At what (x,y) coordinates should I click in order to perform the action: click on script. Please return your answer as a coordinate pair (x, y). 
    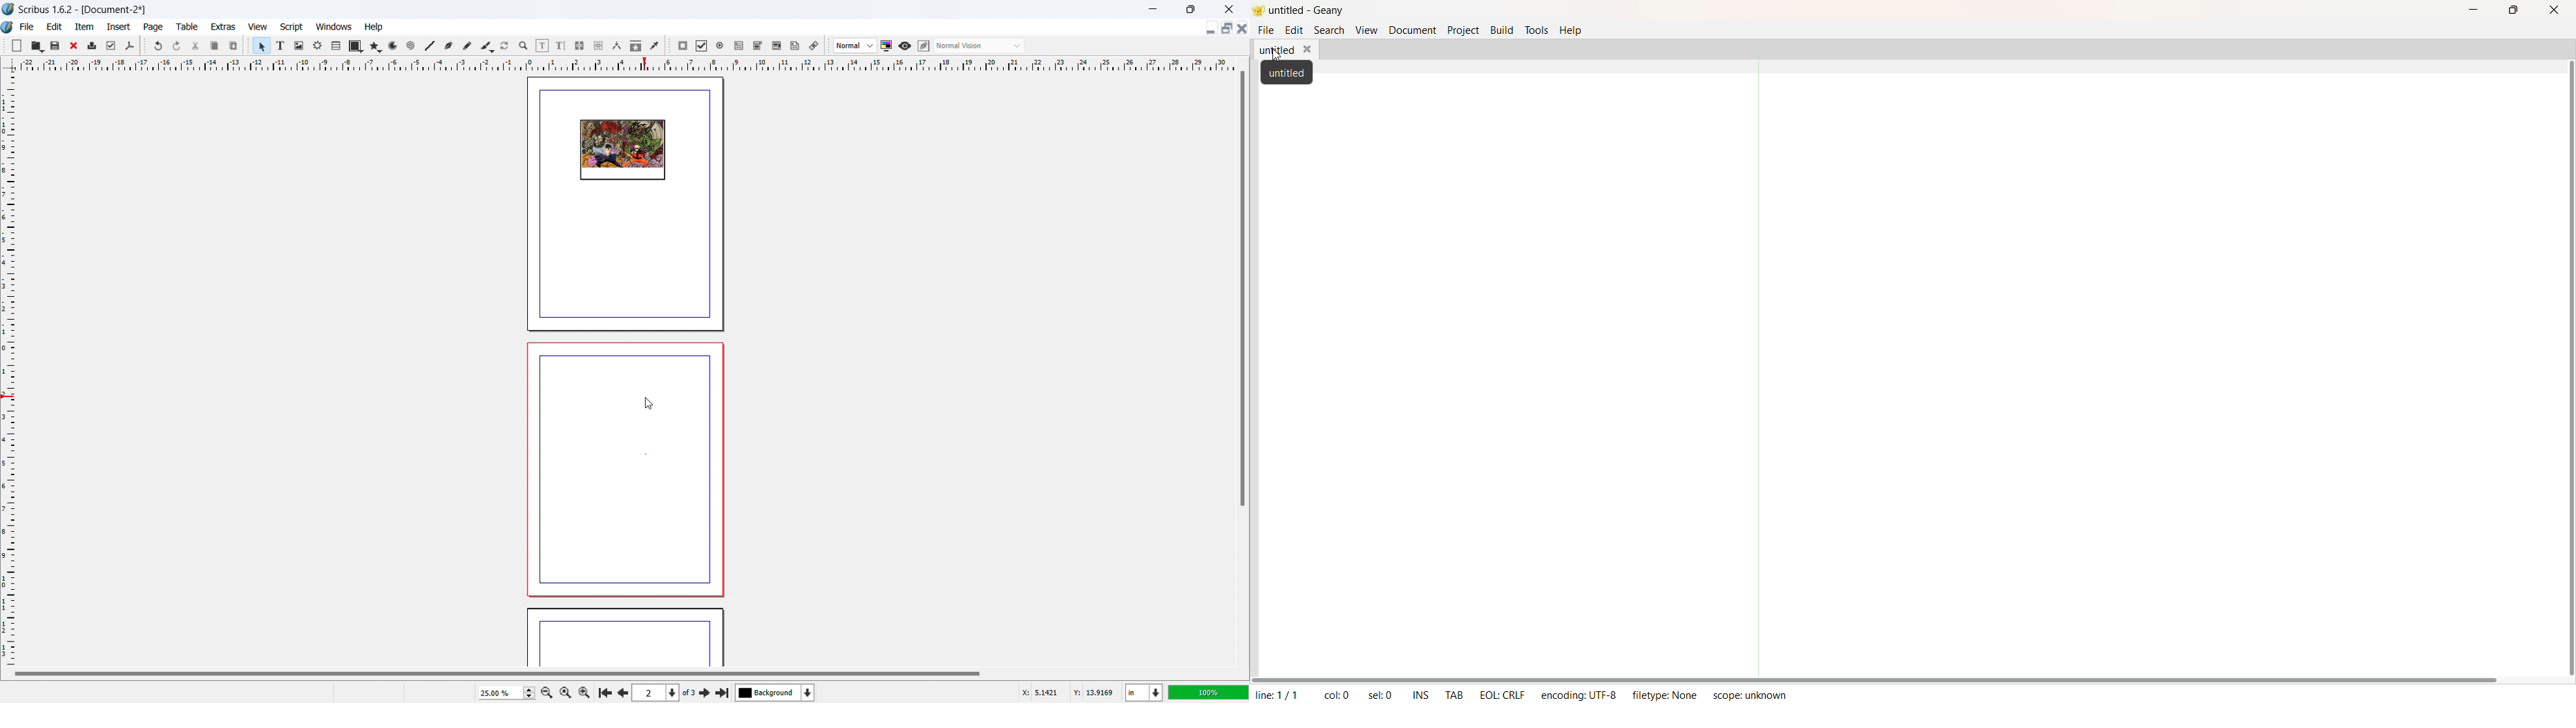
    Looking at the image, I should click on (292, 27).